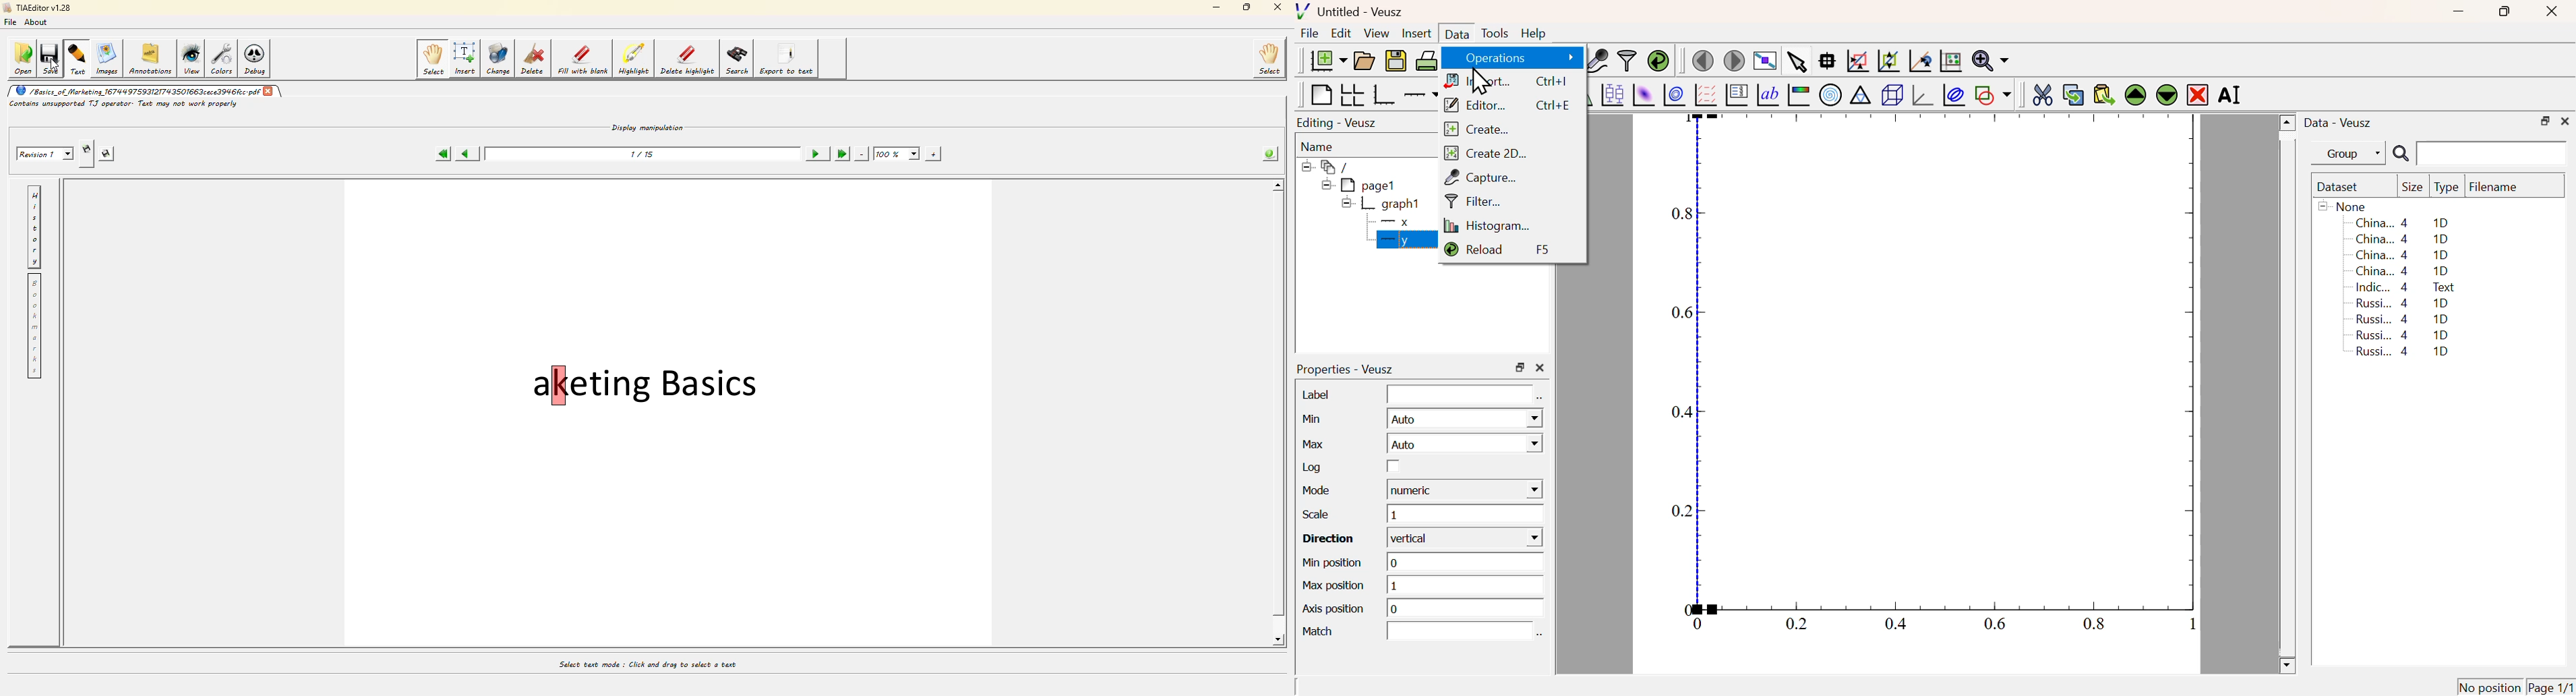 The height and width of the screenshot is (700, 2576). I want to click on Histogram..., so click(1489, 226).